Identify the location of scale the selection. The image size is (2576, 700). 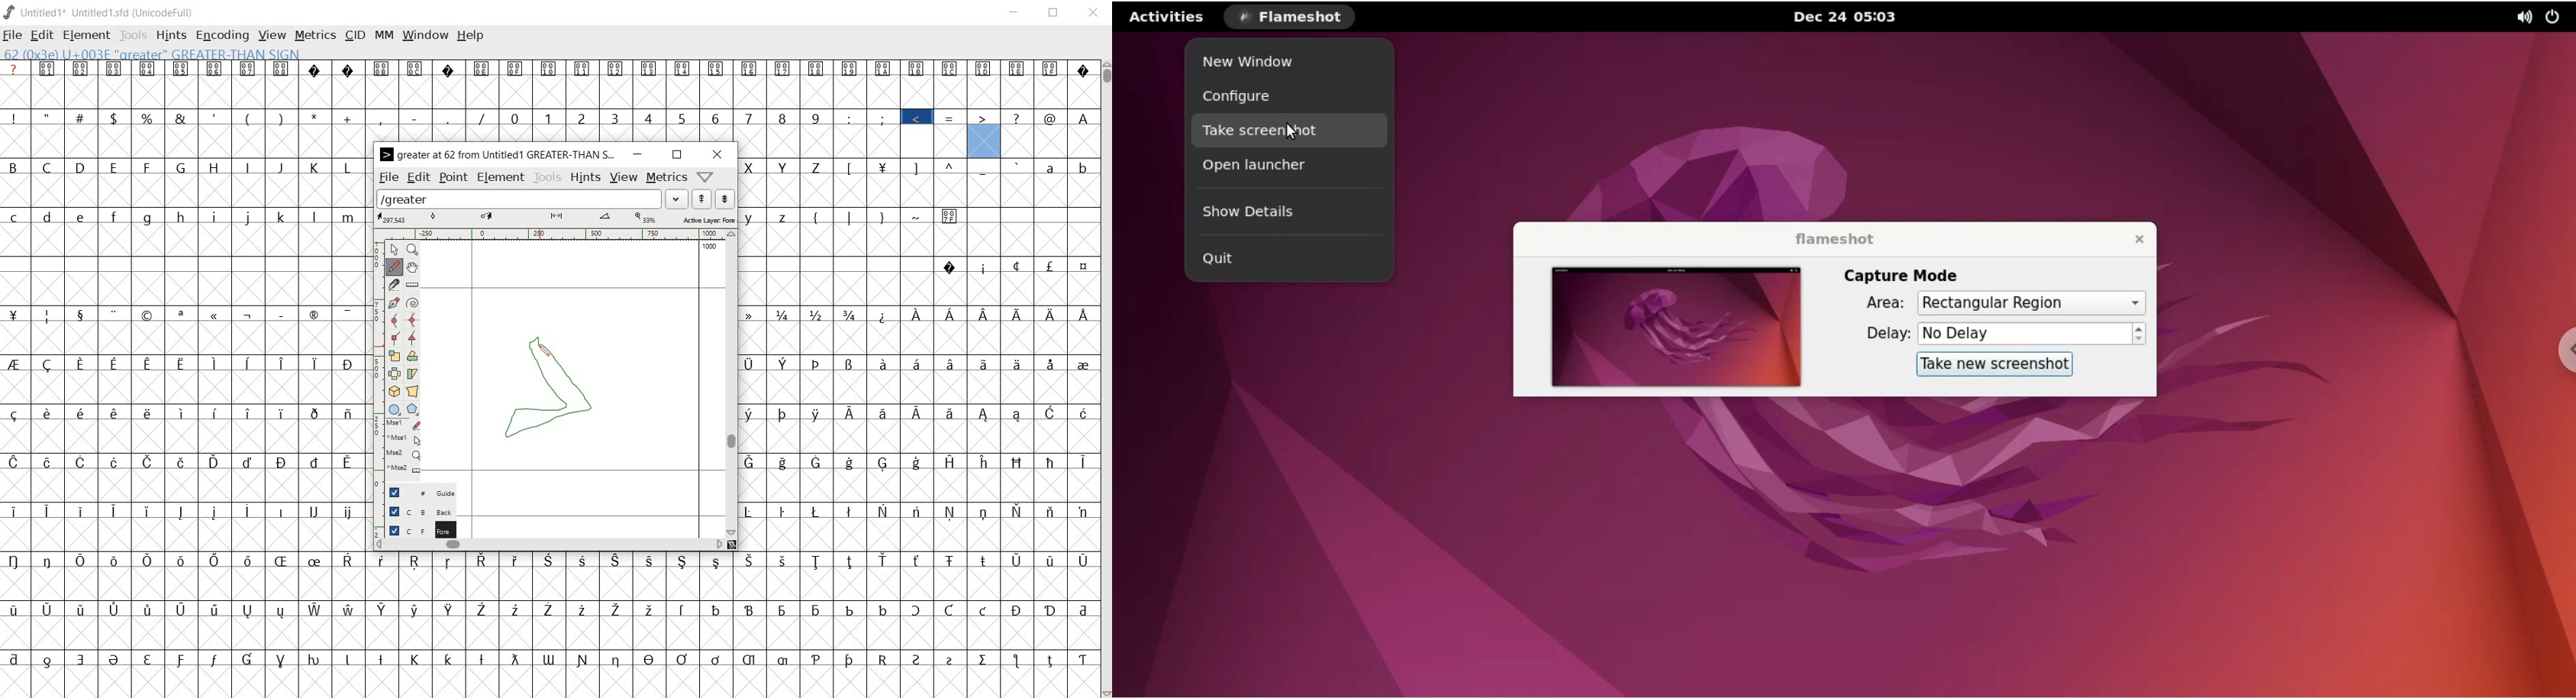
(393, 356).